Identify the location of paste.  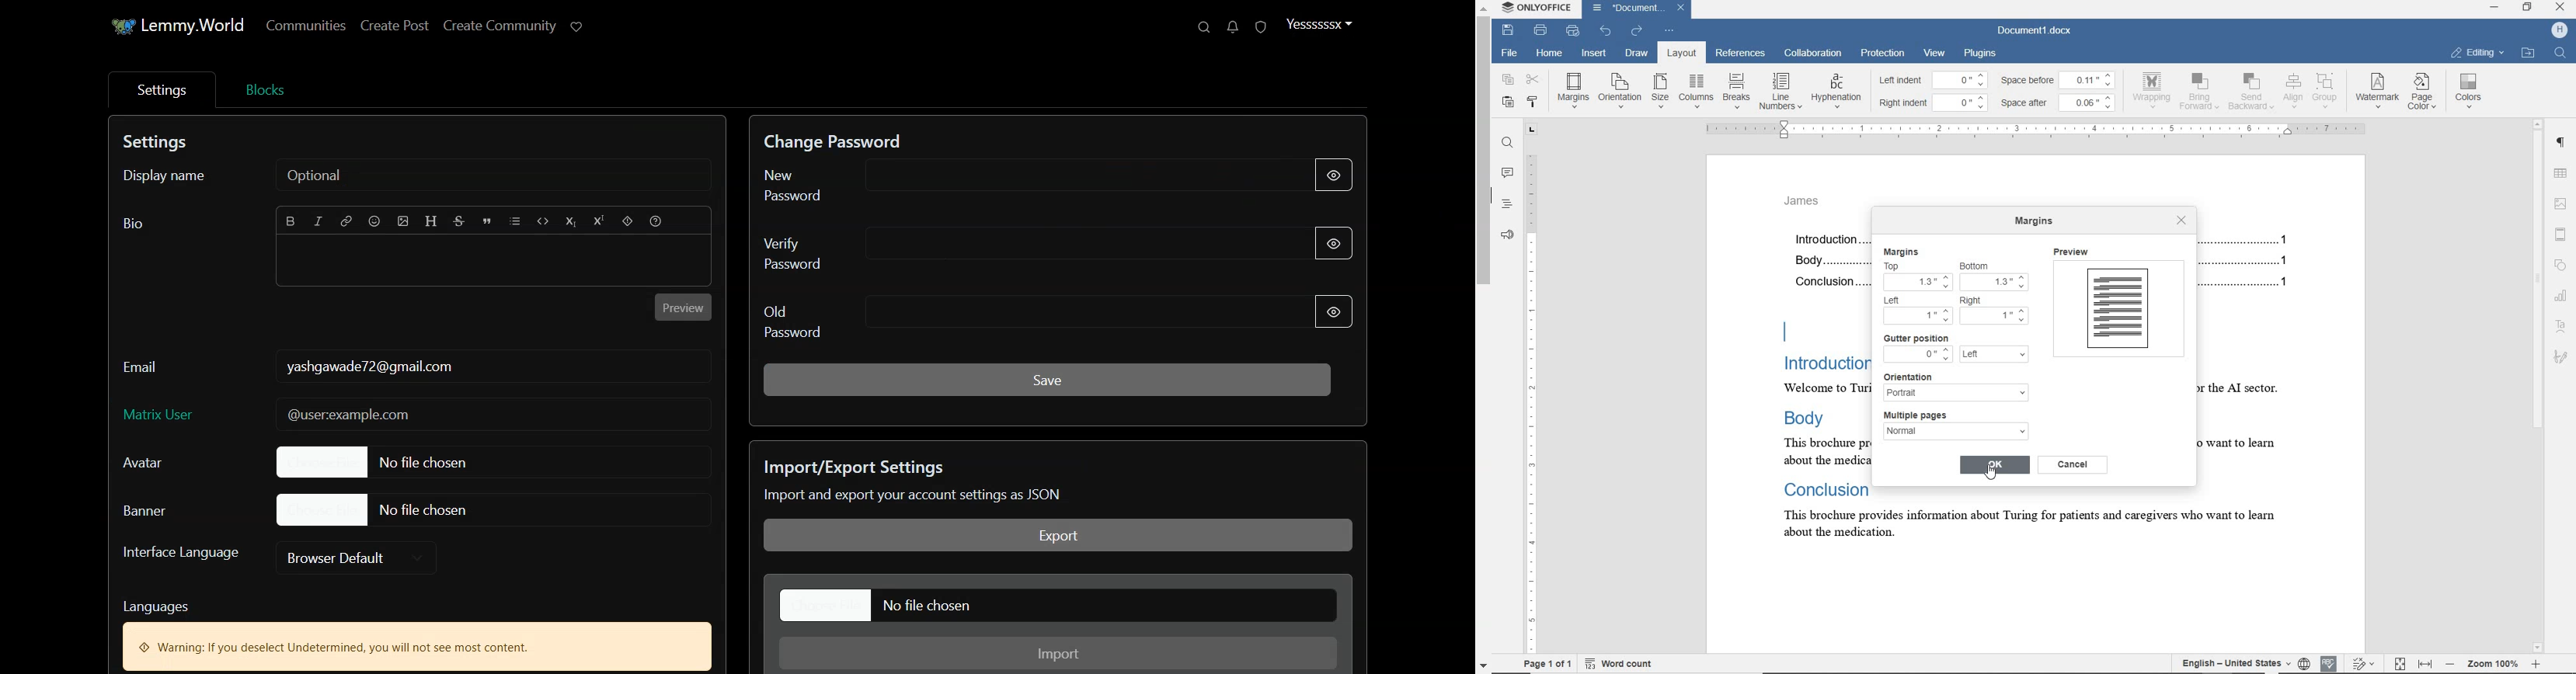
(1508, 102).